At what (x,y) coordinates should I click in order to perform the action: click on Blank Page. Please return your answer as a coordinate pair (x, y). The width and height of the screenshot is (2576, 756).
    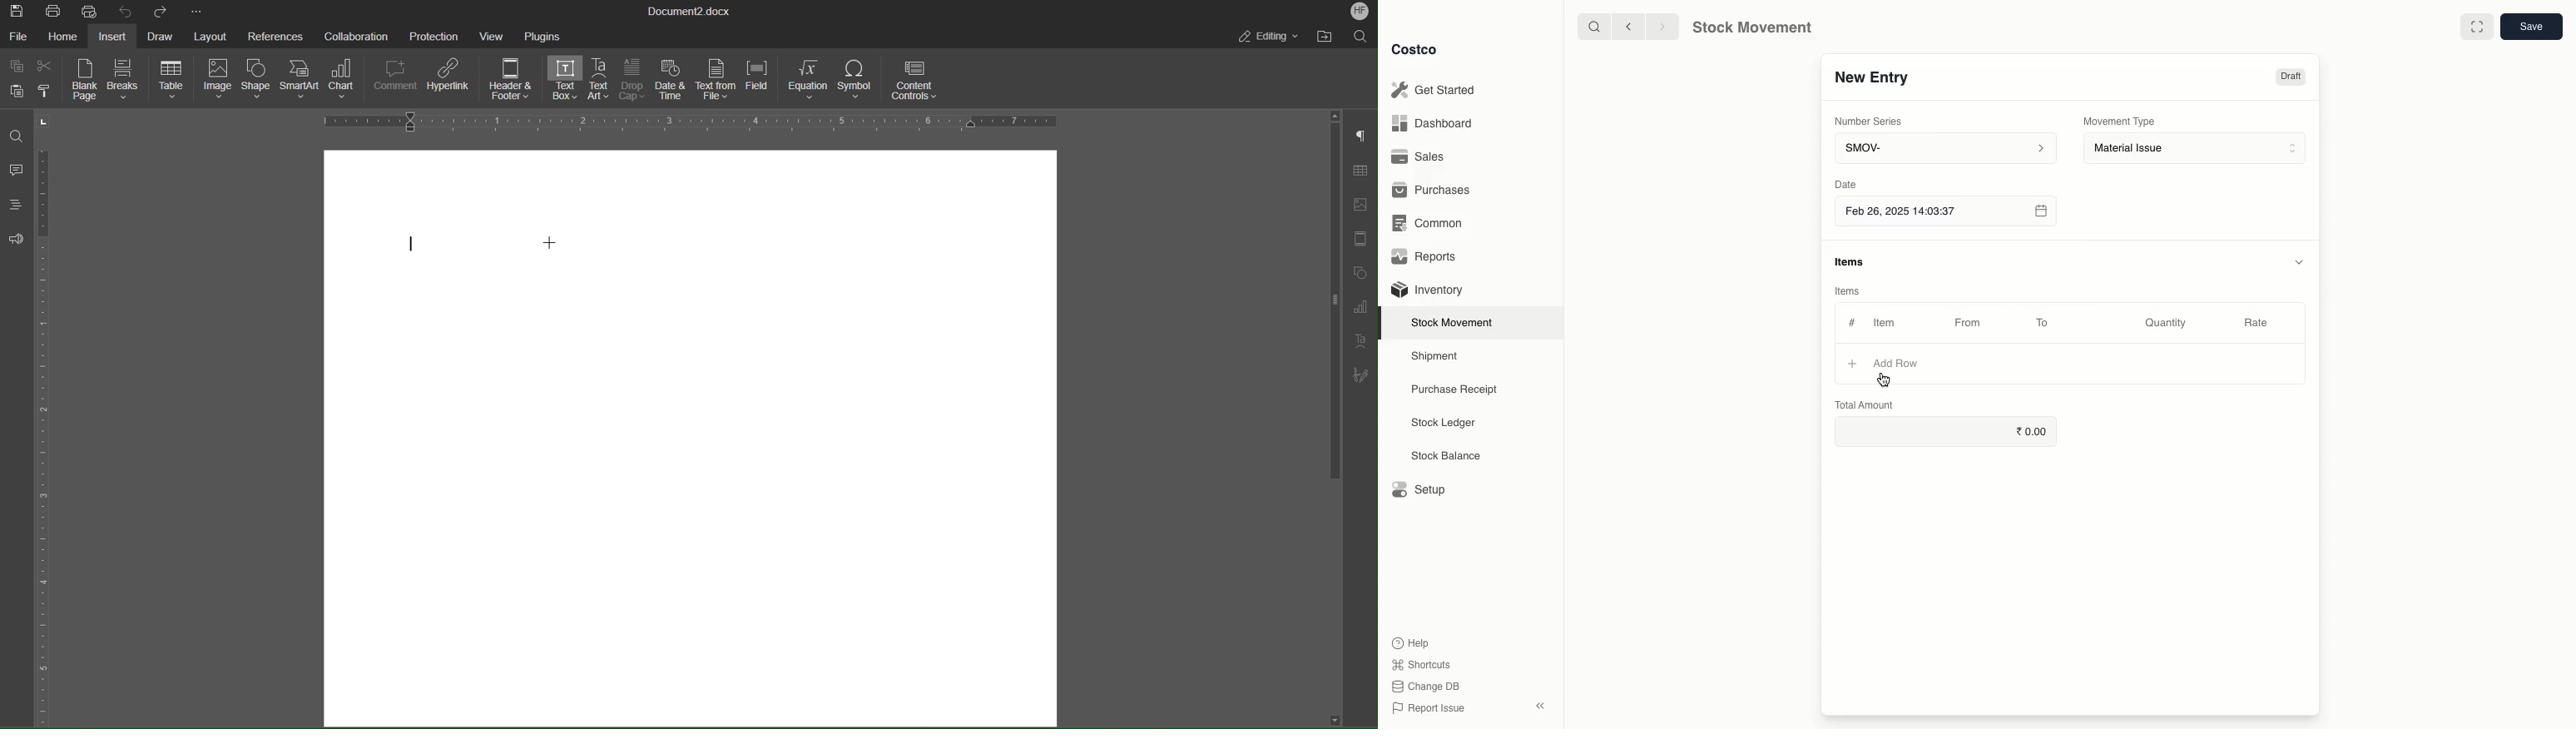
    Looking at the image, I should click on (85, 80).